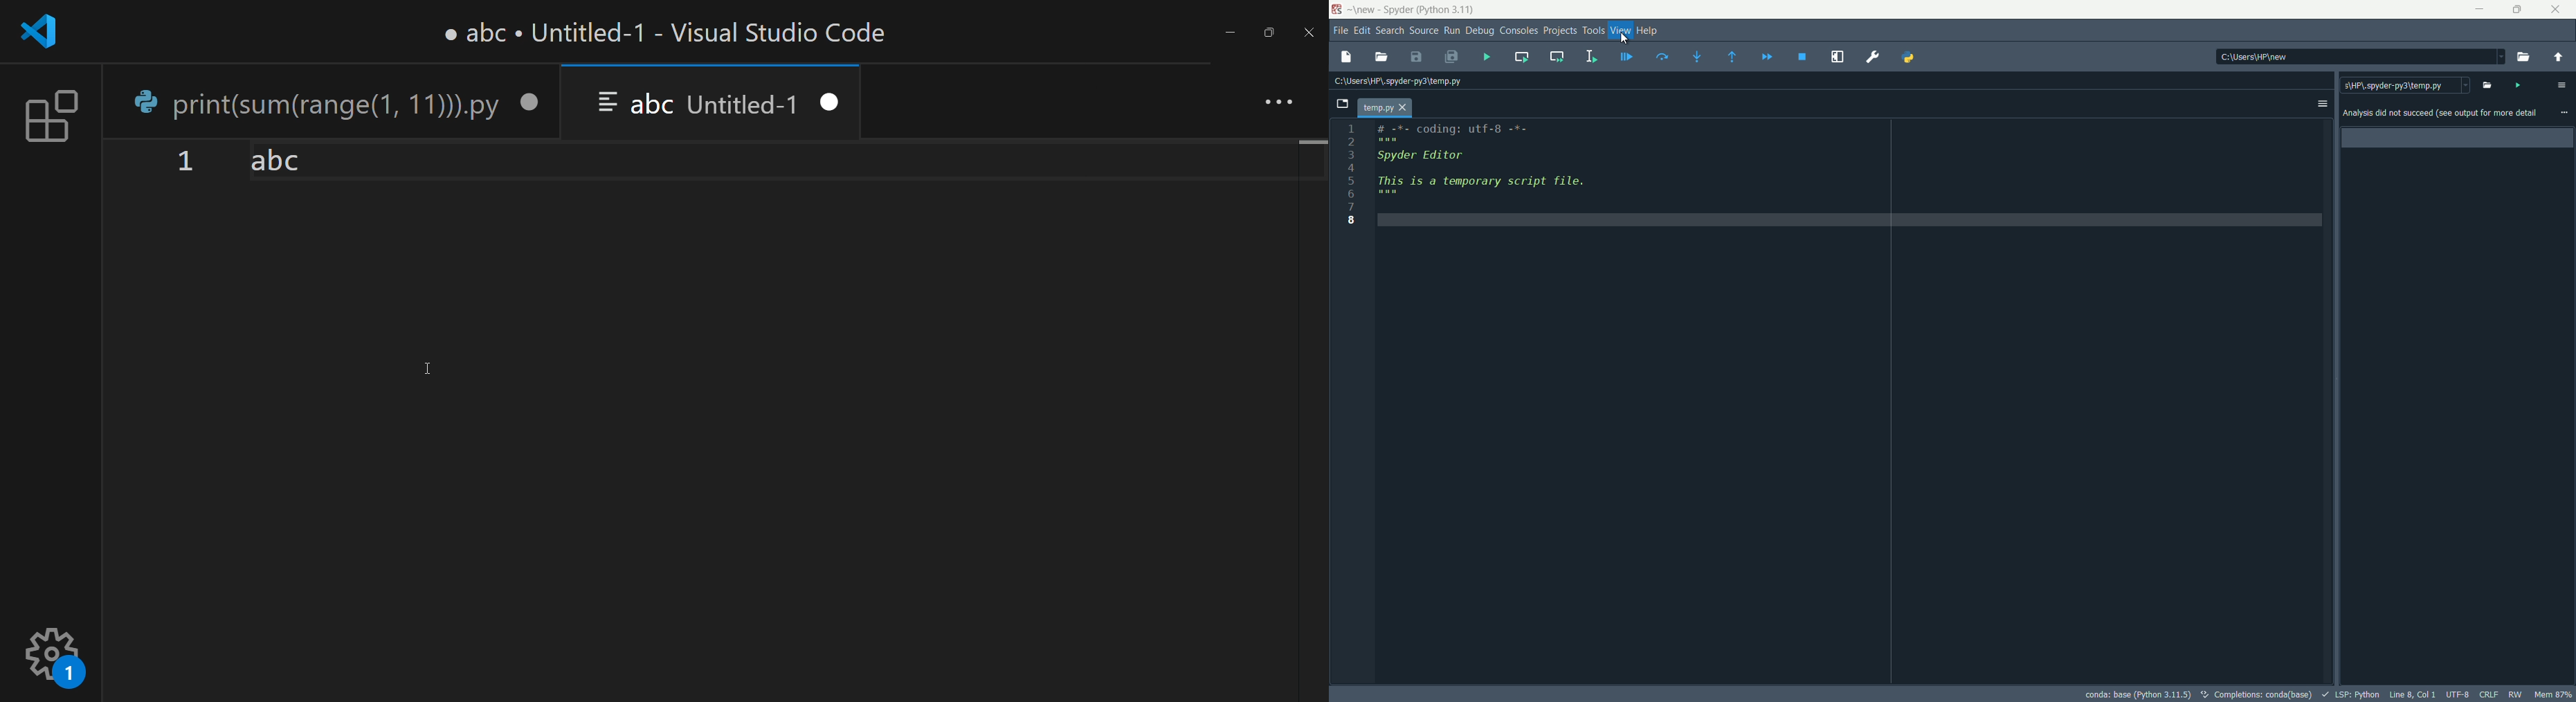 Image resolution: width=2576 pixels, height=728 pixels. Describe the element at coordinates (2487, 84) in the screenshot. I see `open file` at that location.